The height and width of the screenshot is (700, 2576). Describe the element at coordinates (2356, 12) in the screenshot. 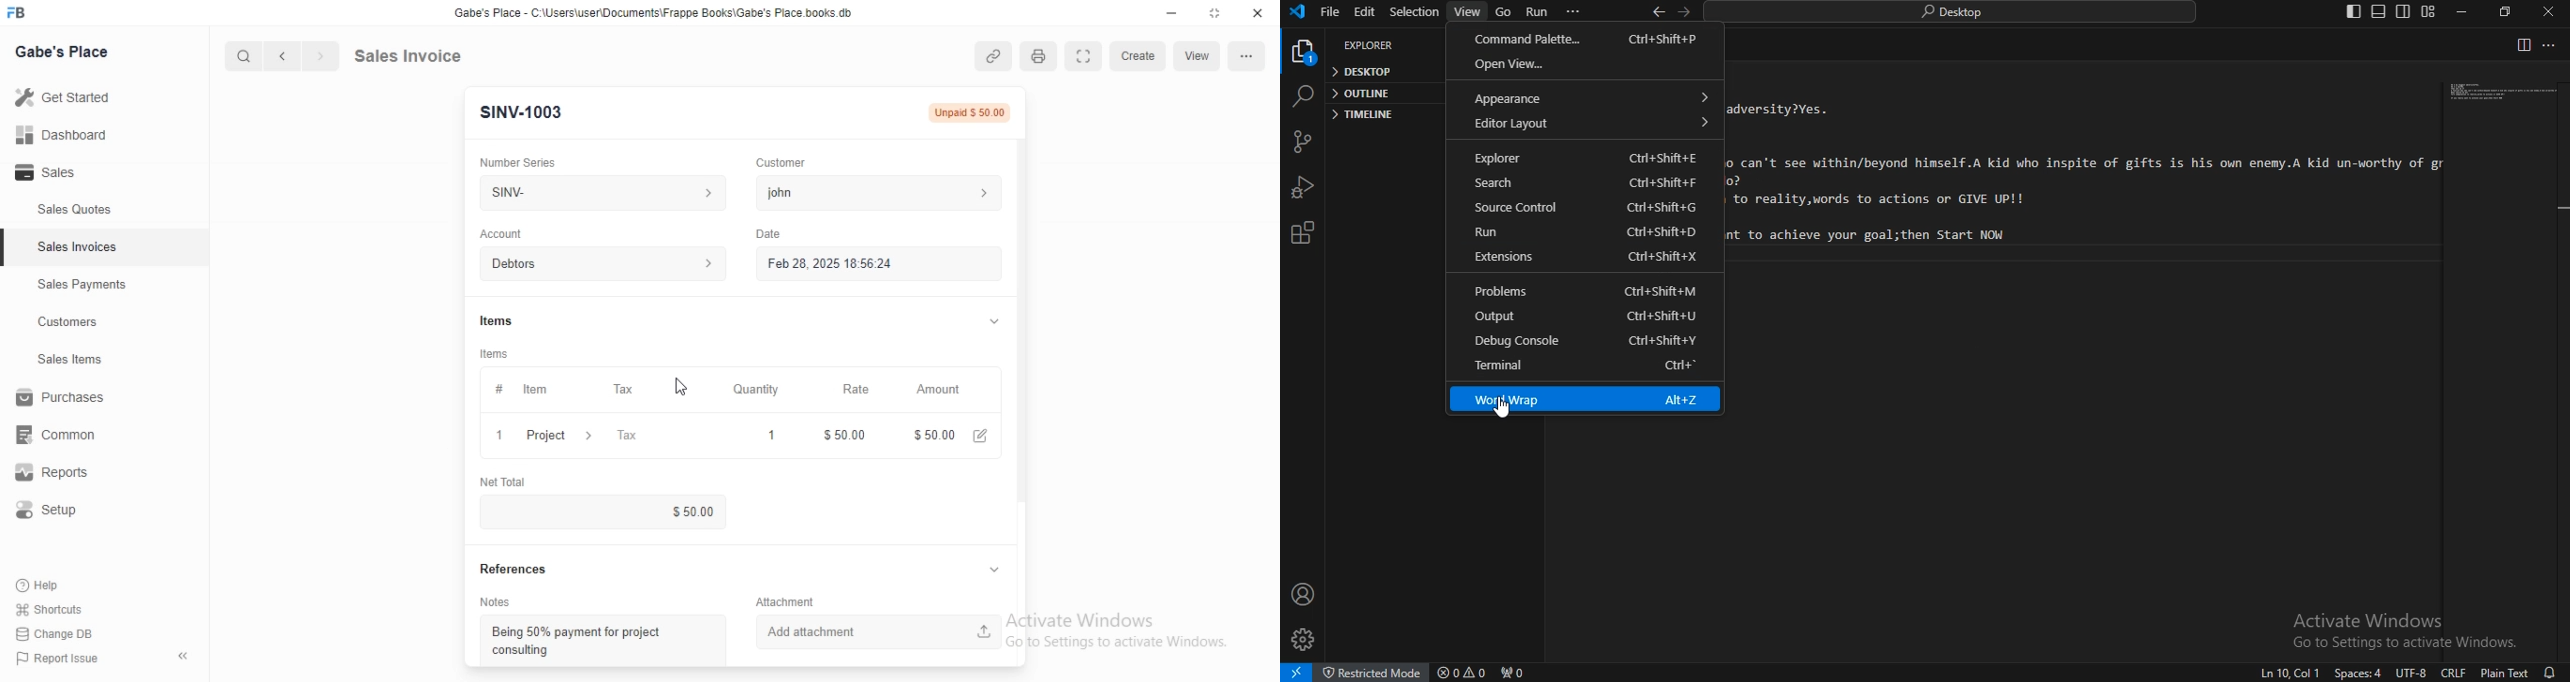

I see `toggle primary side` at that location.